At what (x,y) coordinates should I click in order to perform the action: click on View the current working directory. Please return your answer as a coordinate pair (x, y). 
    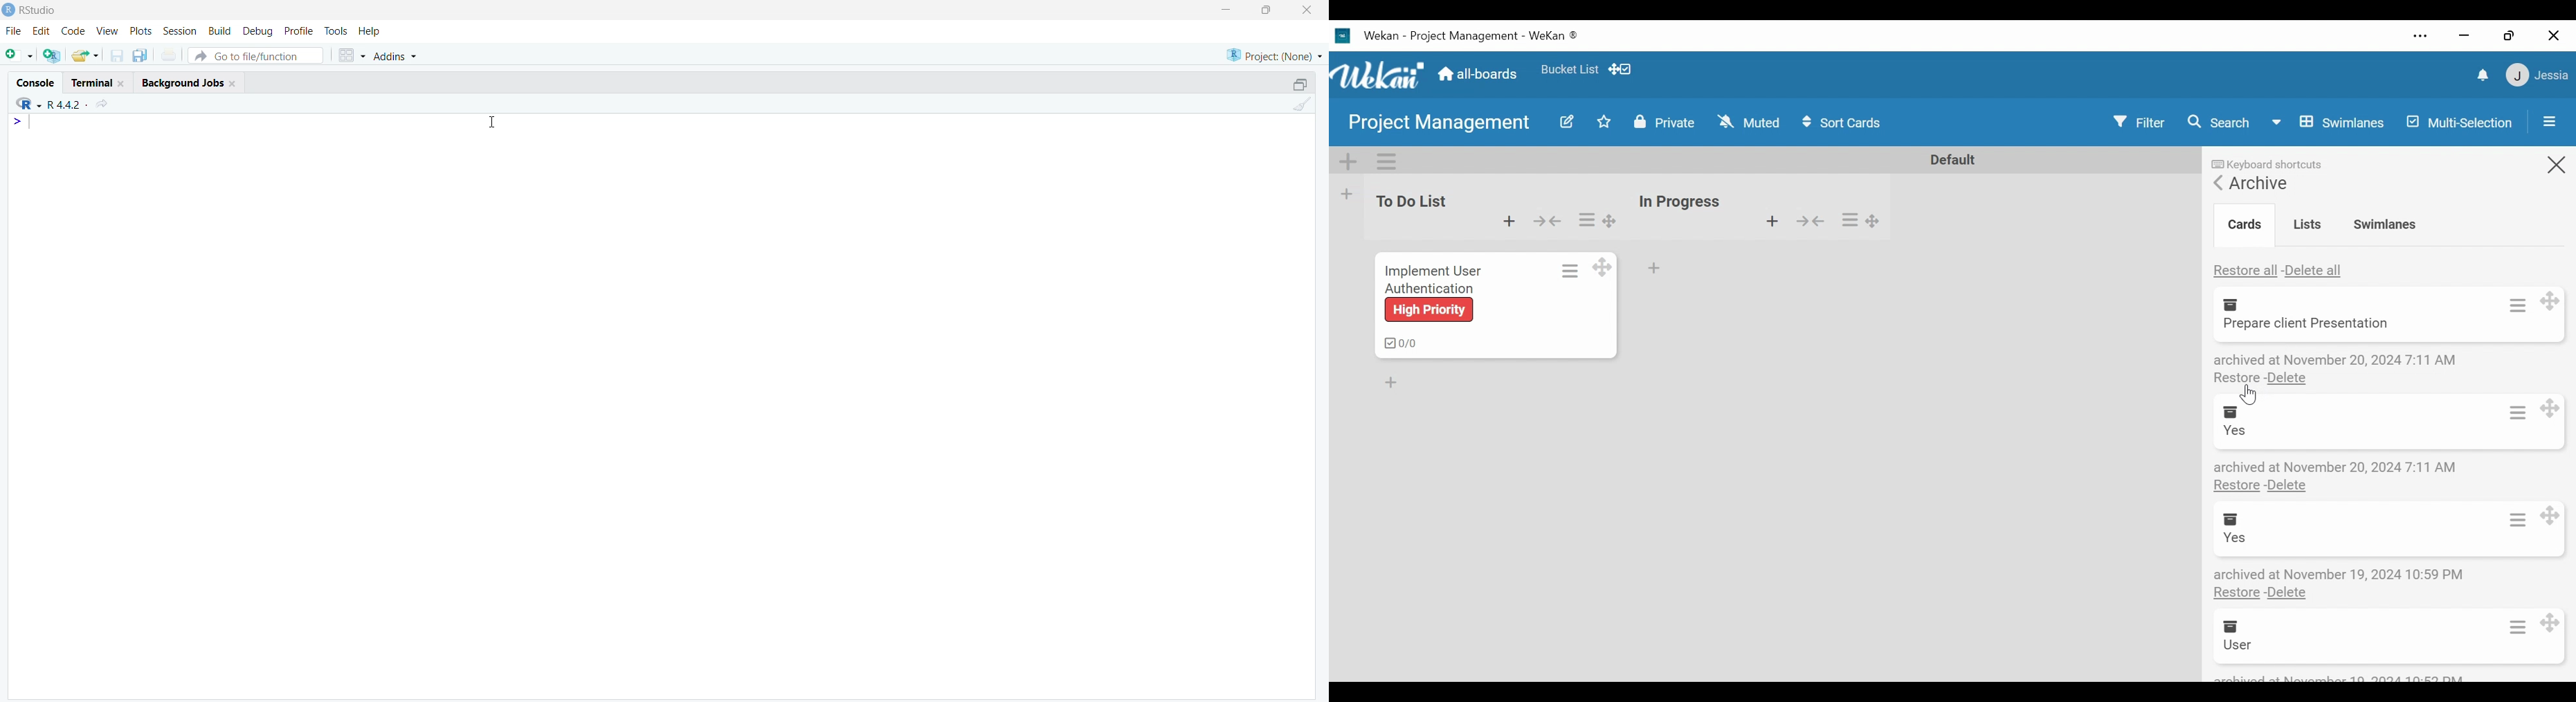
    Looking at the image, I should click on (105, 103).